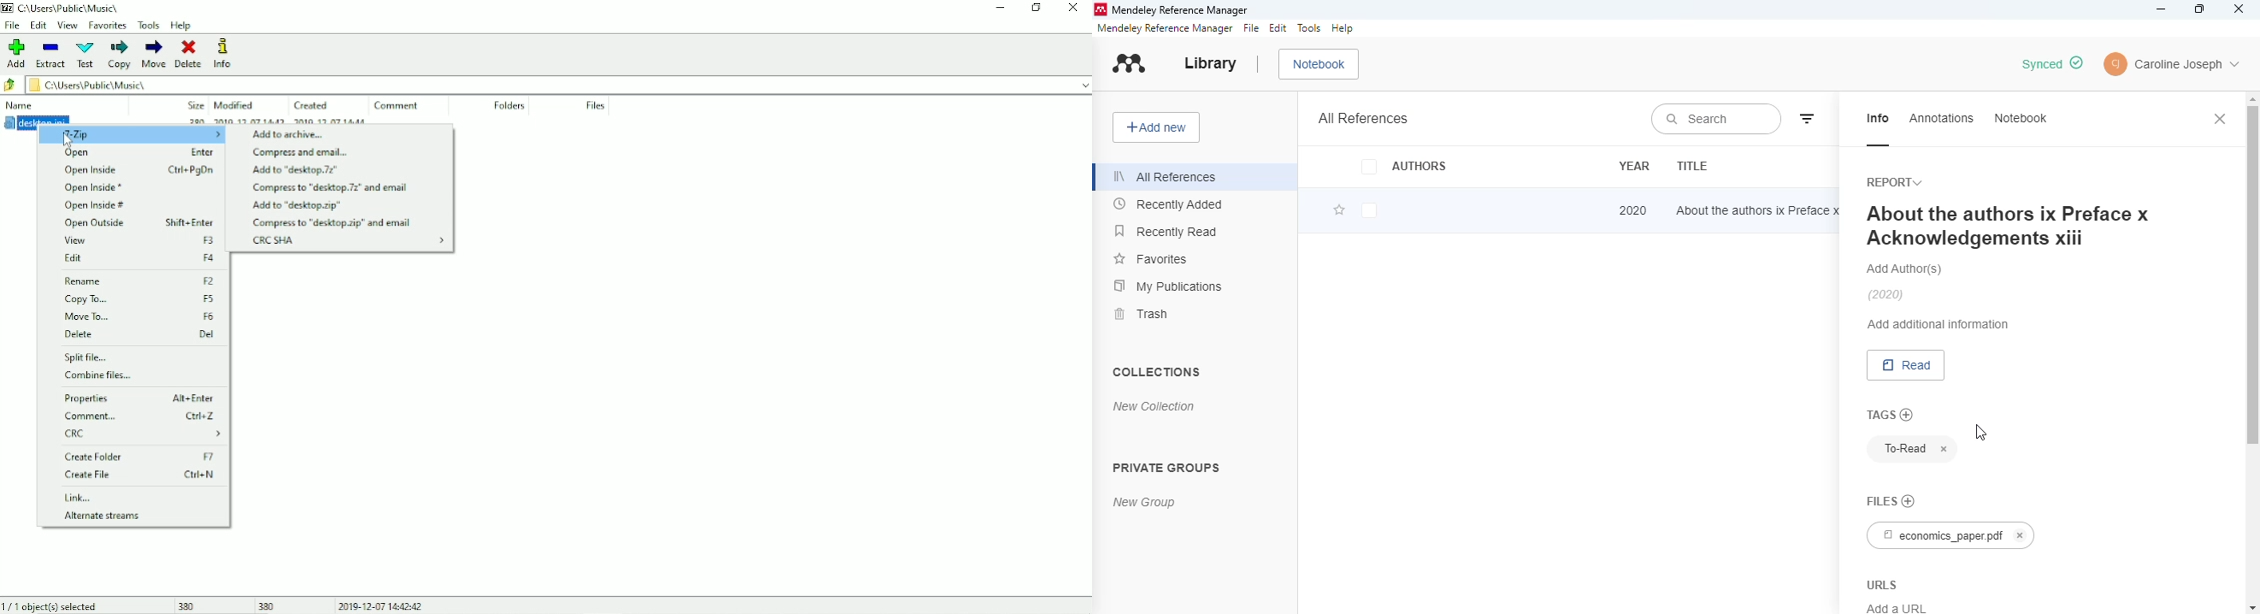  I want to click on c\Users\Pubhic\iusic\, so click(561, 86).